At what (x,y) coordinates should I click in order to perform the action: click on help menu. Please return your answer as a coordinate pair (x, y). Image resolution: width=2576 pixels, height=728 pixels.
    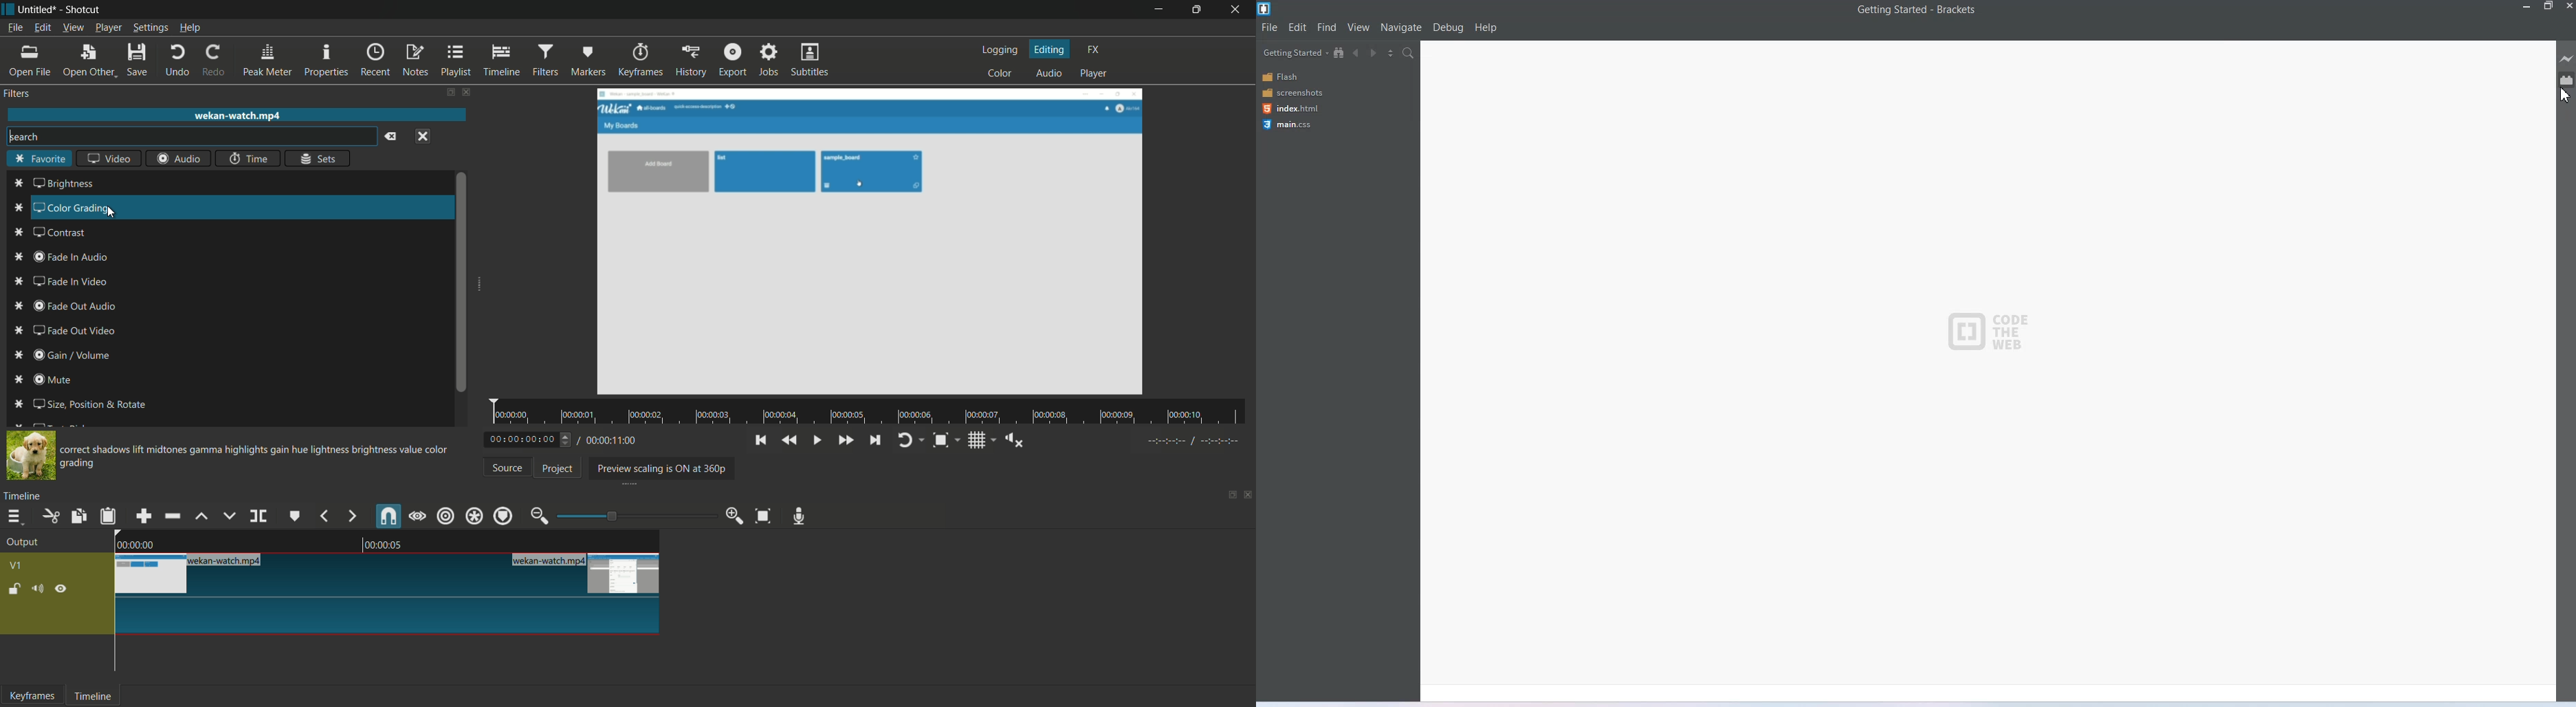
    Looking at the image, I should click on (190, 28).